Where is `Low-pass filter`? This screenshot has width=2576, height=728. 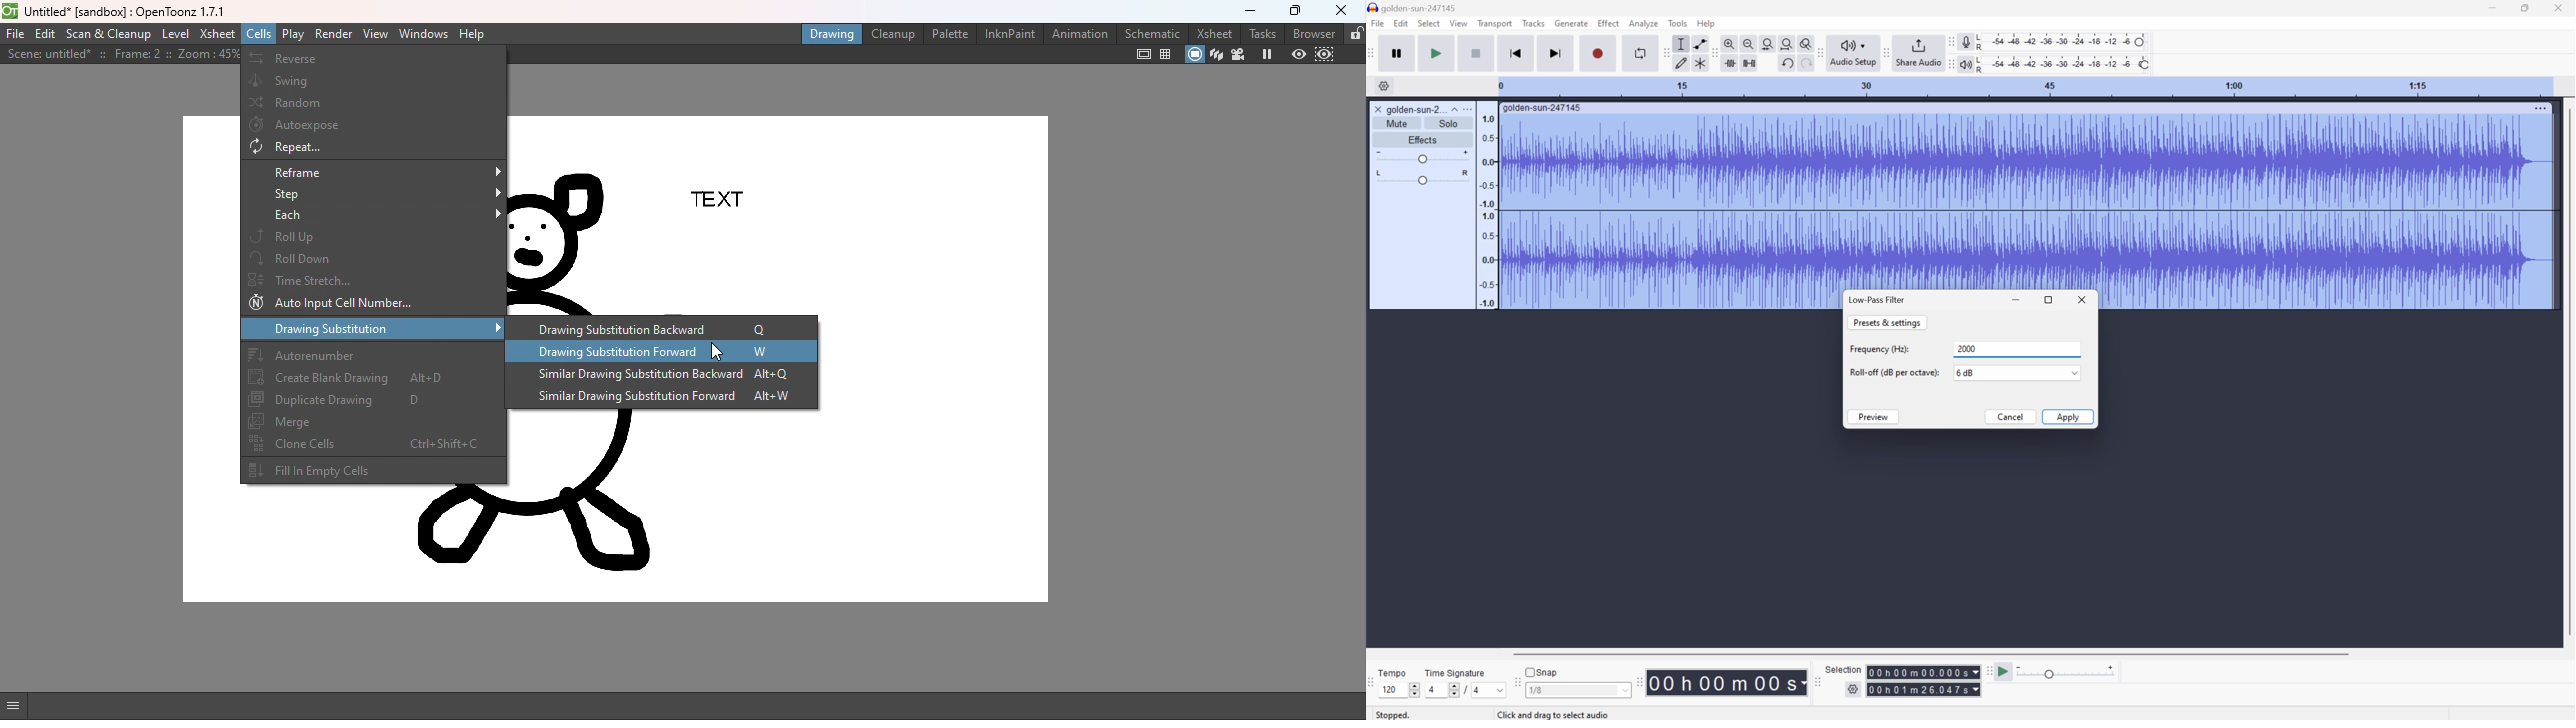 Low-pass filter is located at coordinates (1877, 300).